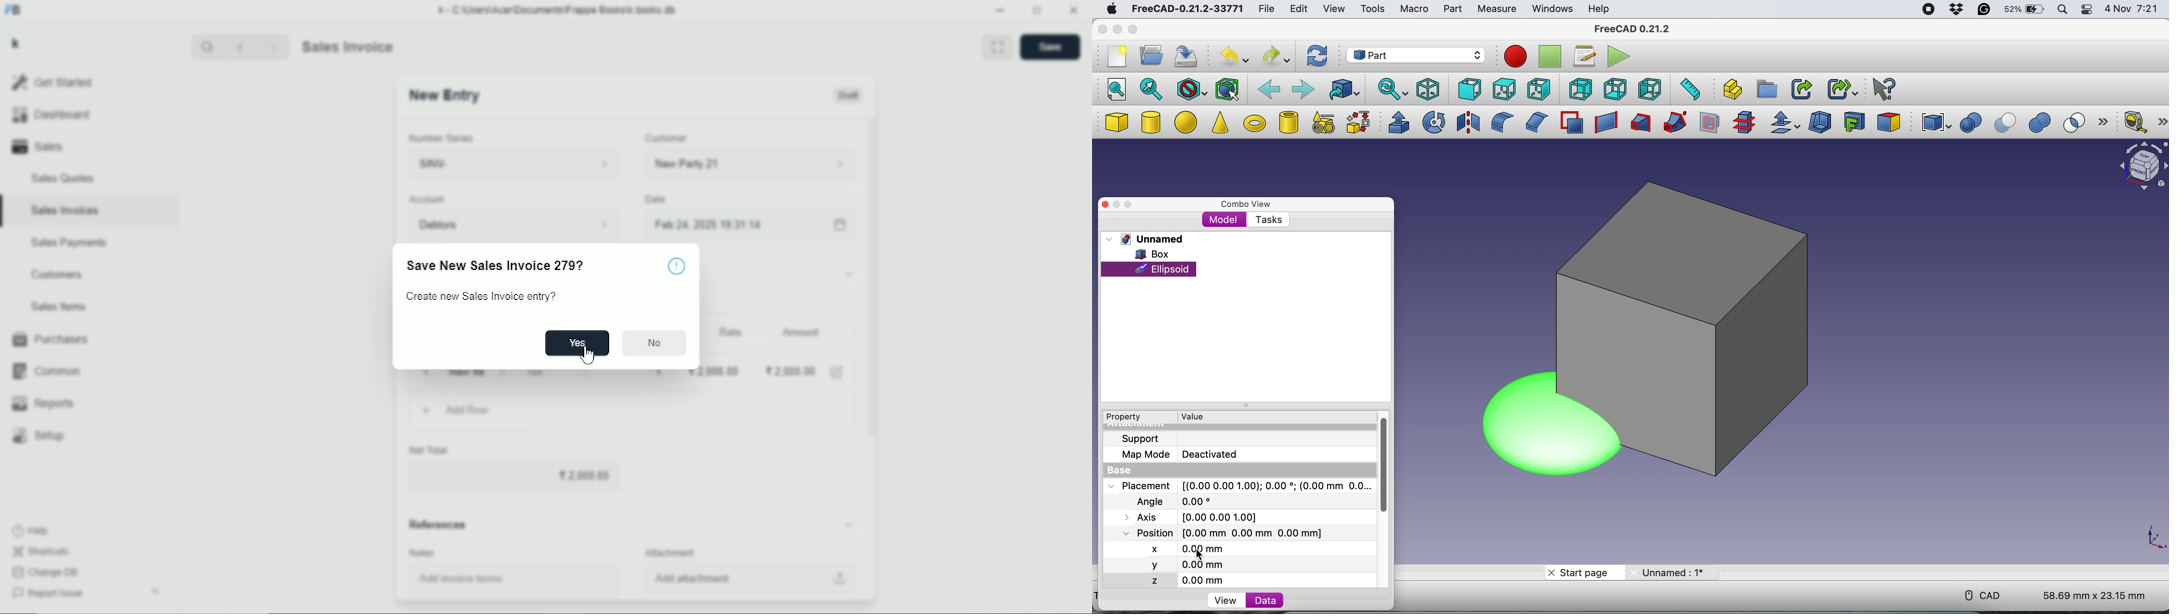 This screenshot has height=616, width=2184. Describe the element at coordinates (15, 43) in the screenshot. I see `k` at that location.